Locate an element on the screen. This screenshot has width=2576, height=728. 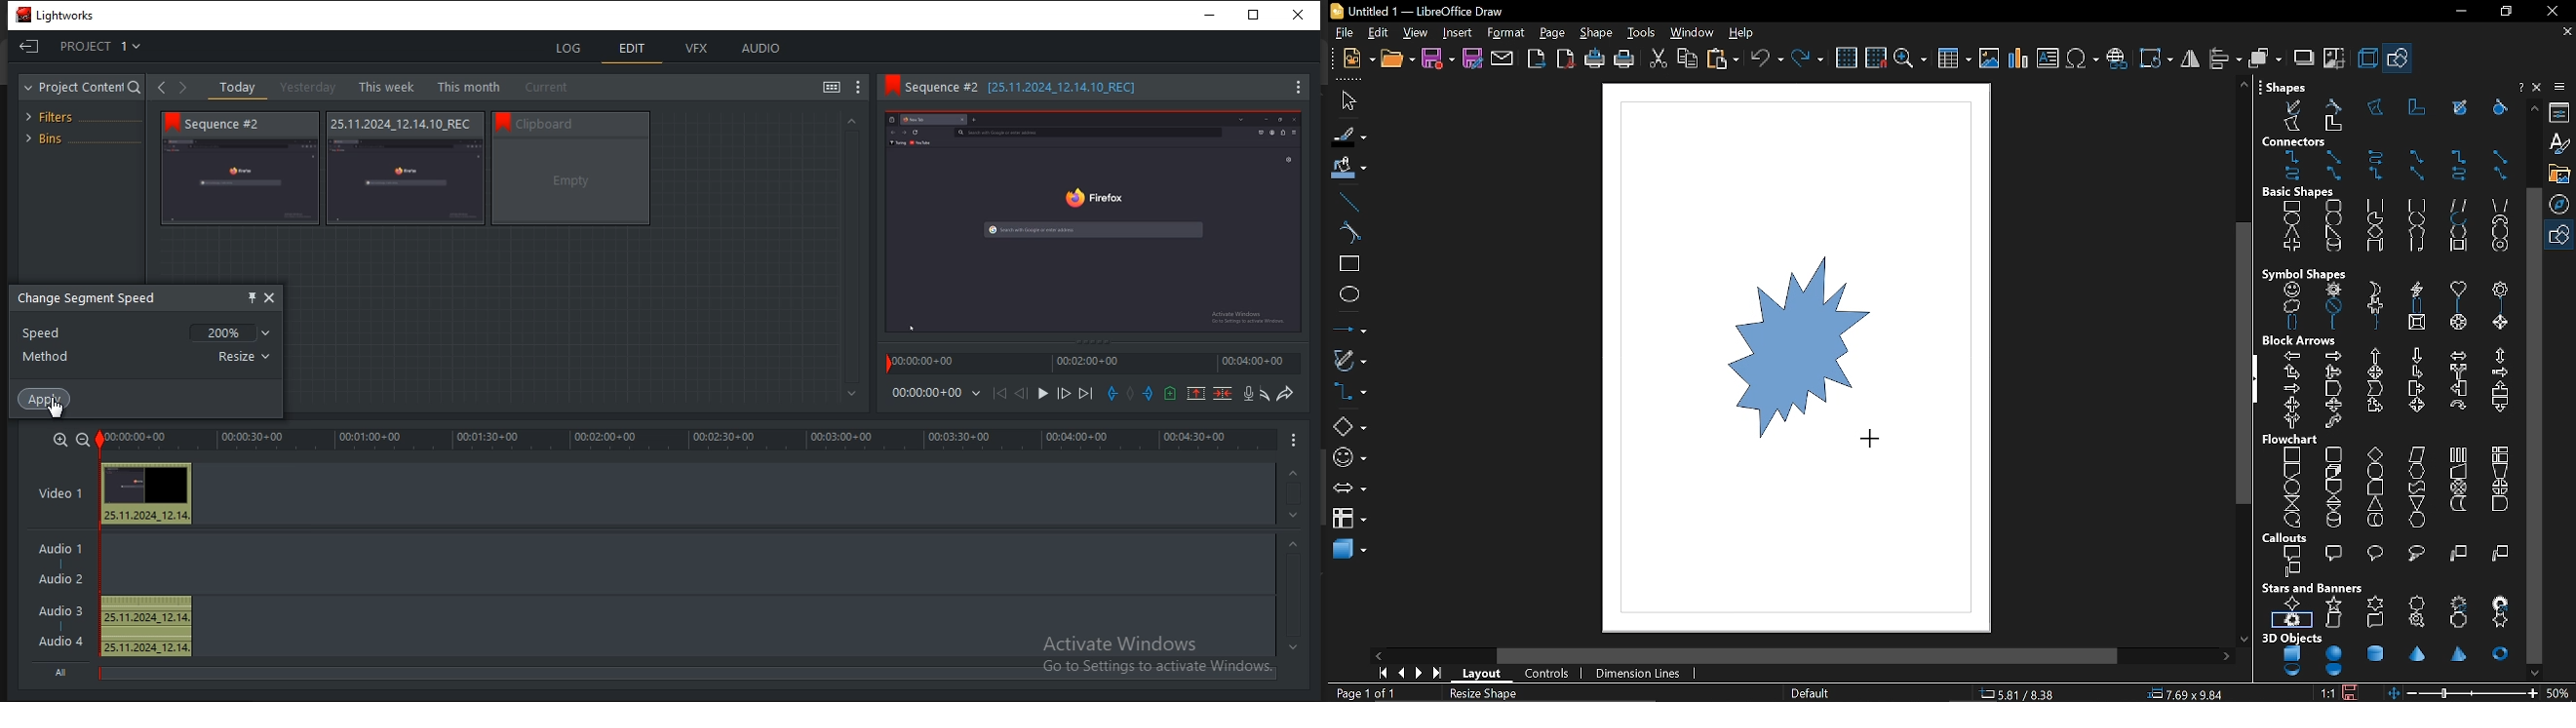
speed is located at coordinates (145, 334).